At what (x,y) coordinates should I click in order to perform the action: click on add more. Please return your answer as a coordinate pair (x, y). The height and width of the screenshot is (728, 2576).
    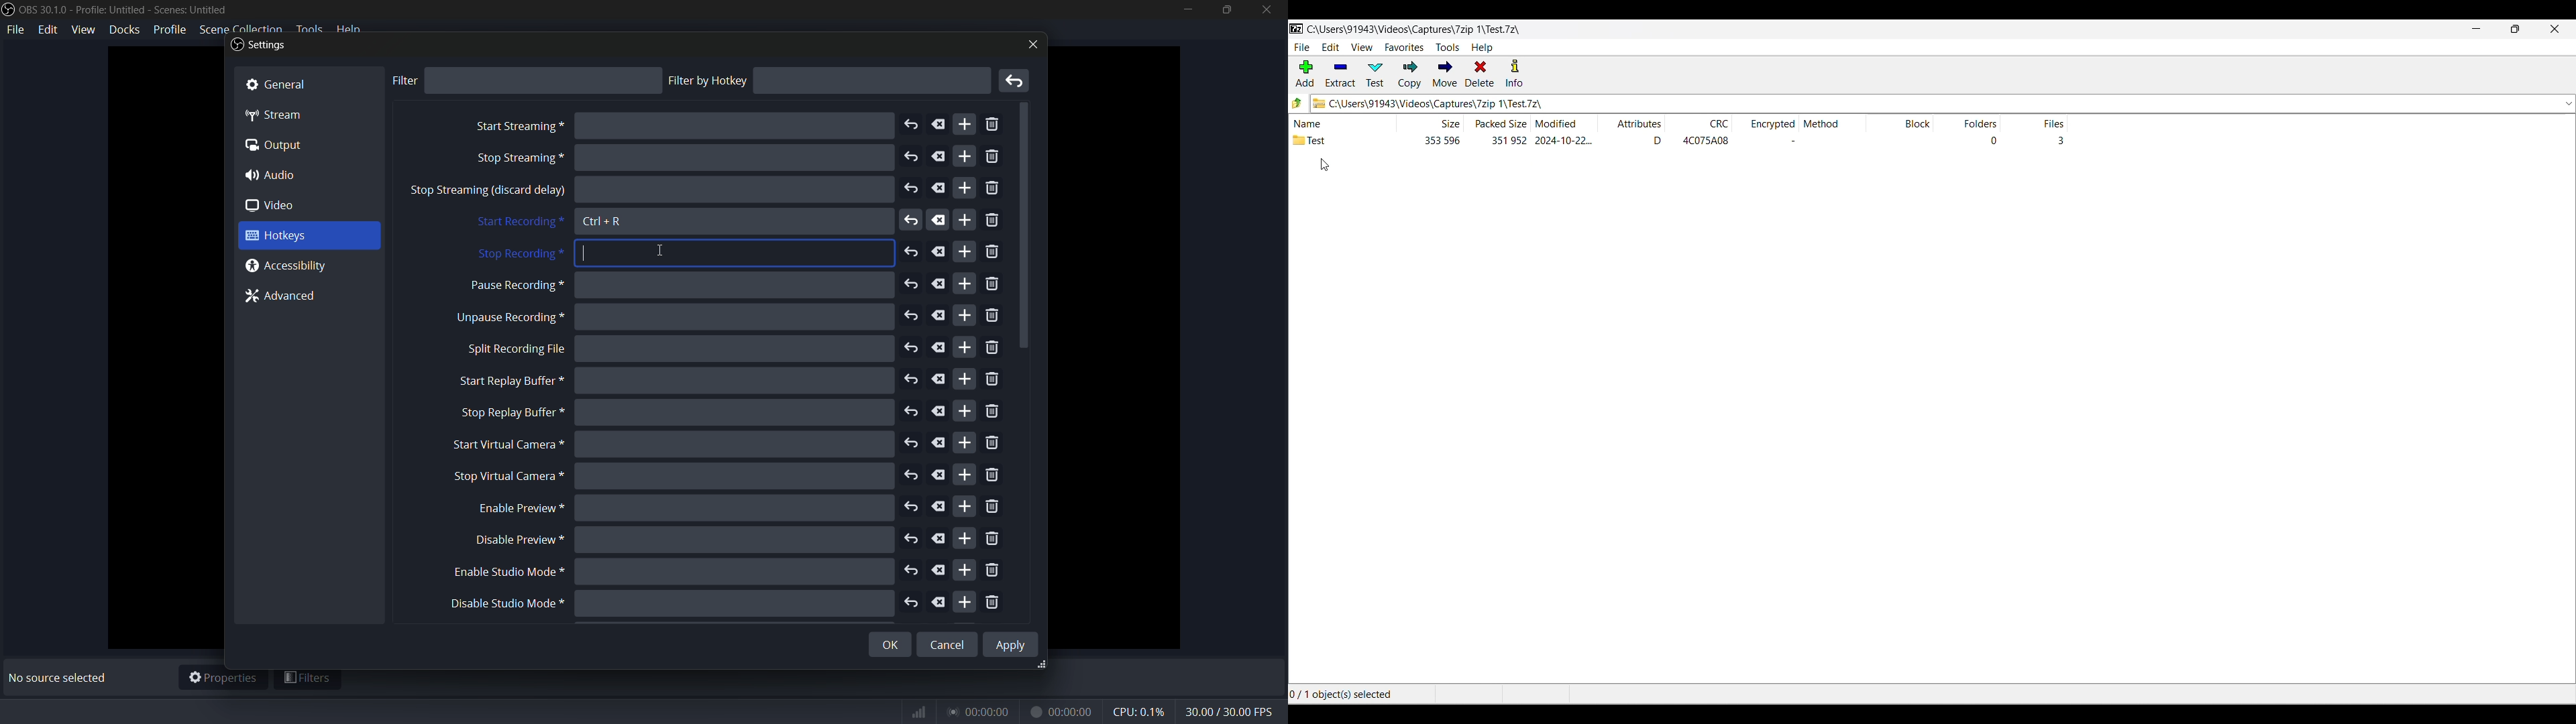
    Looking at the image, I should click on (965, 601).